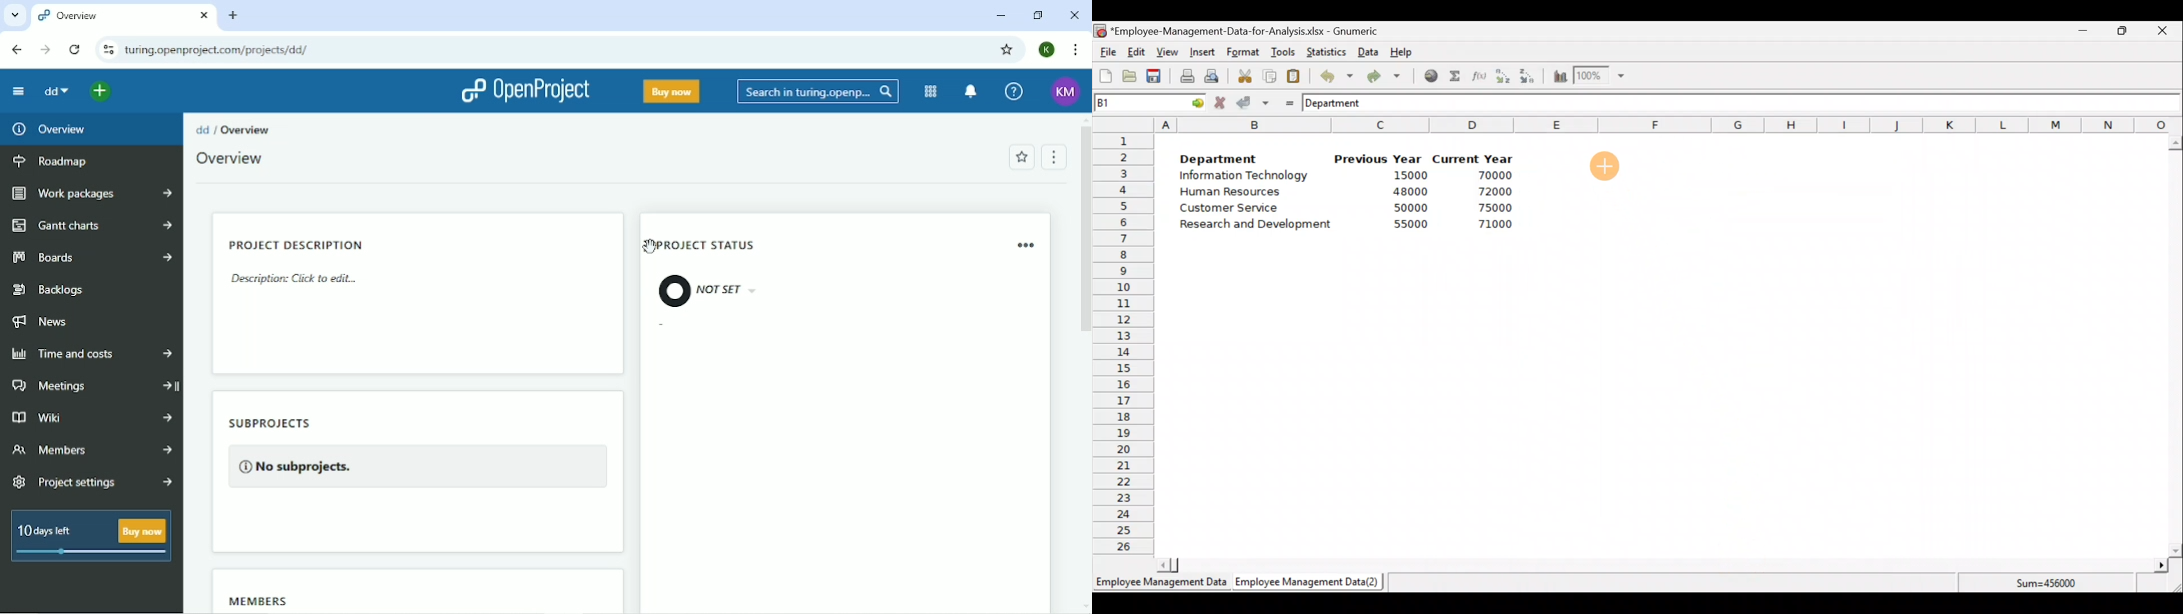 Image resolution: width=2184 pixels, height=616 pixels. I want to click on Search, so click(818, 91).